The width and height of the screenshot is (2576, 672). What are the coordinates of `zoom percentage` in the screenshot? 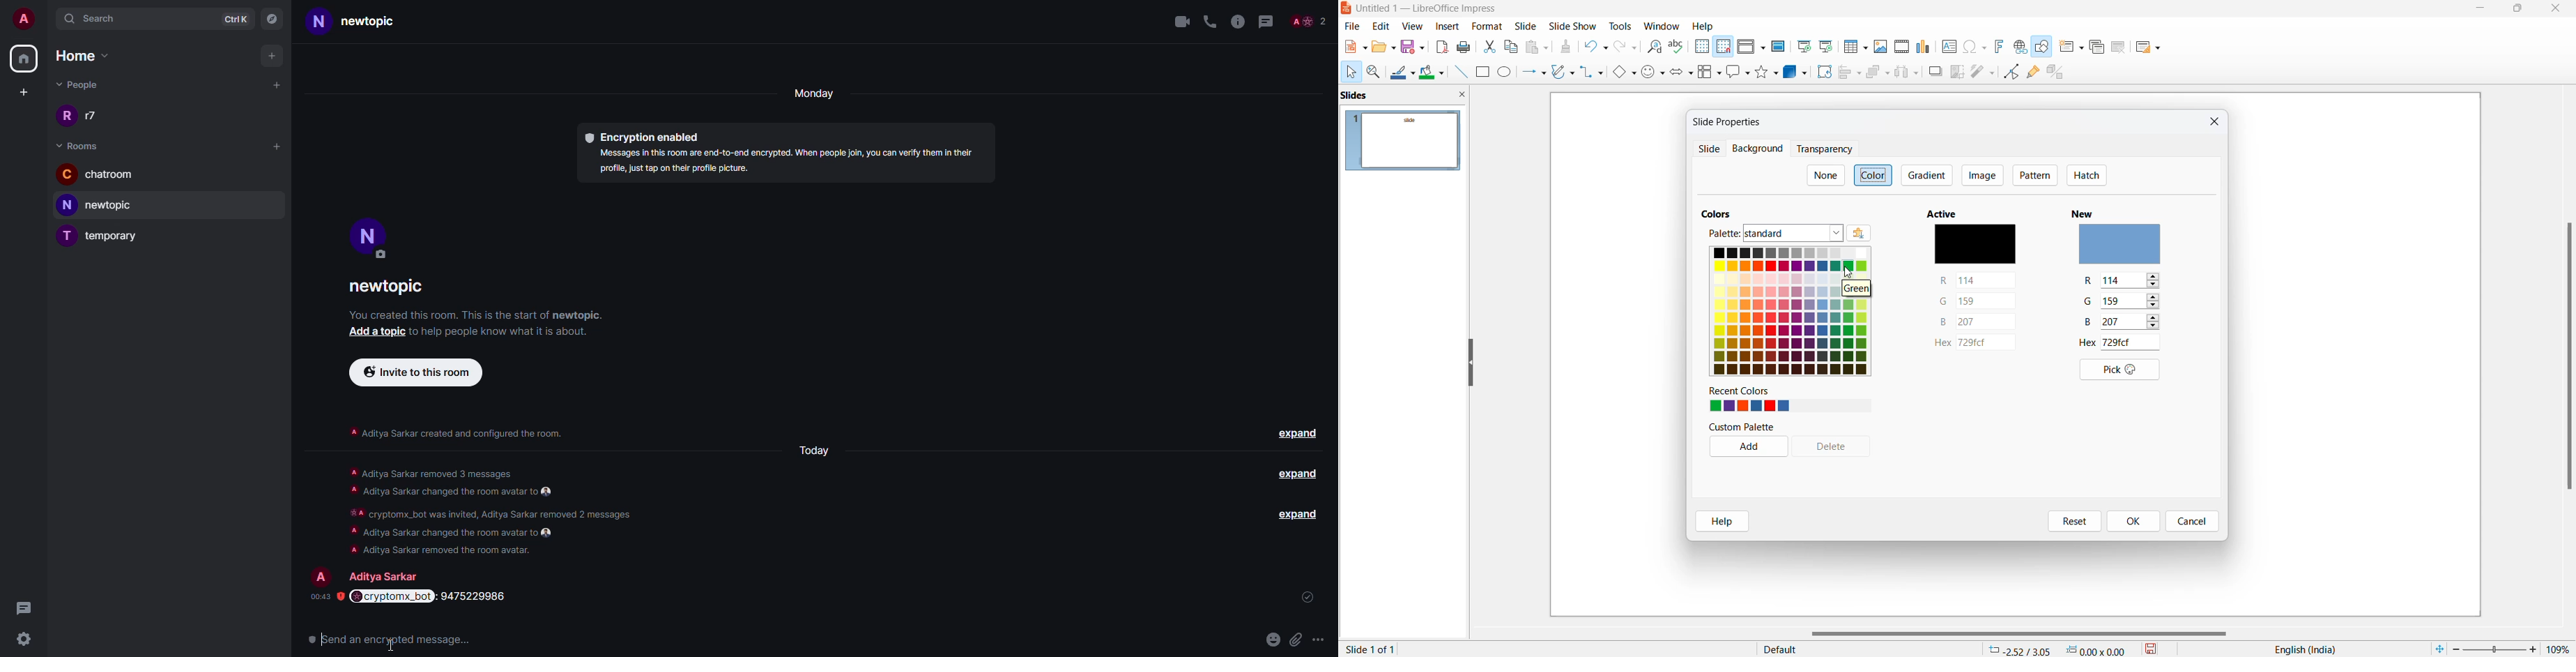 It's located at (2560, 649).